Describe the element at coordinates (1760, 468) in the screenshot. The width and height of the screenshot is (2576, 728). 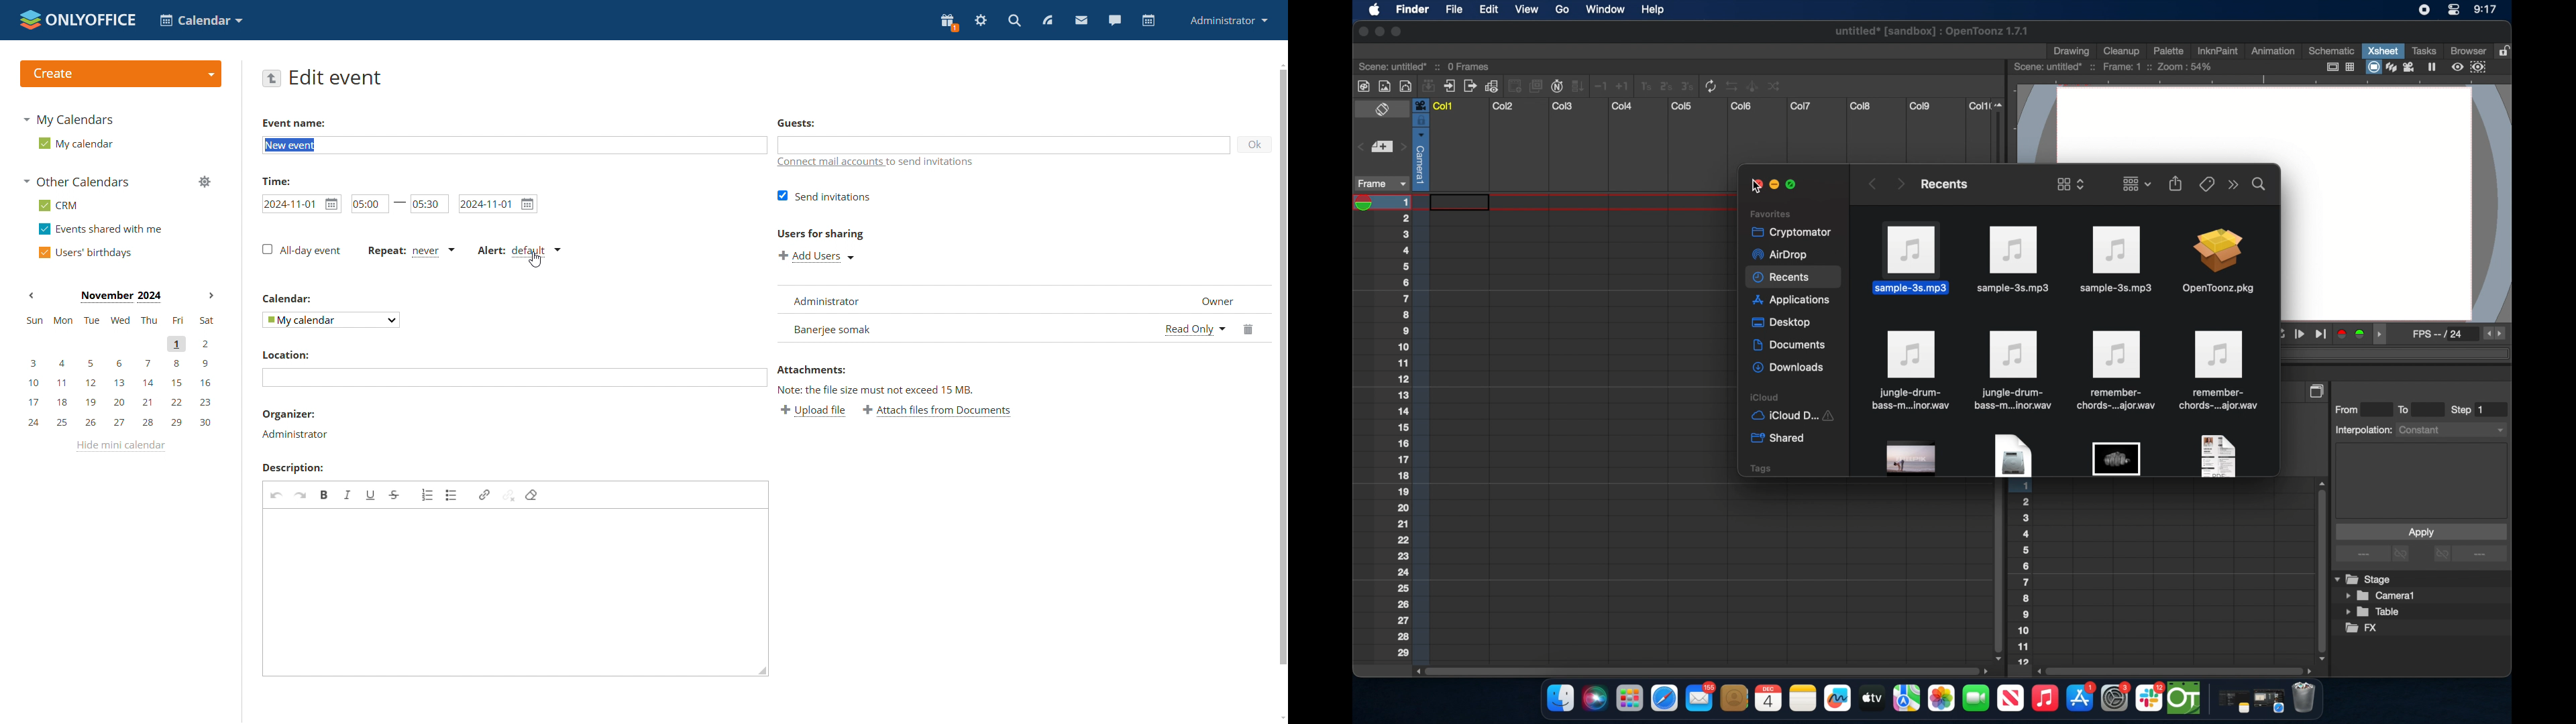
I see `tags` at that location.